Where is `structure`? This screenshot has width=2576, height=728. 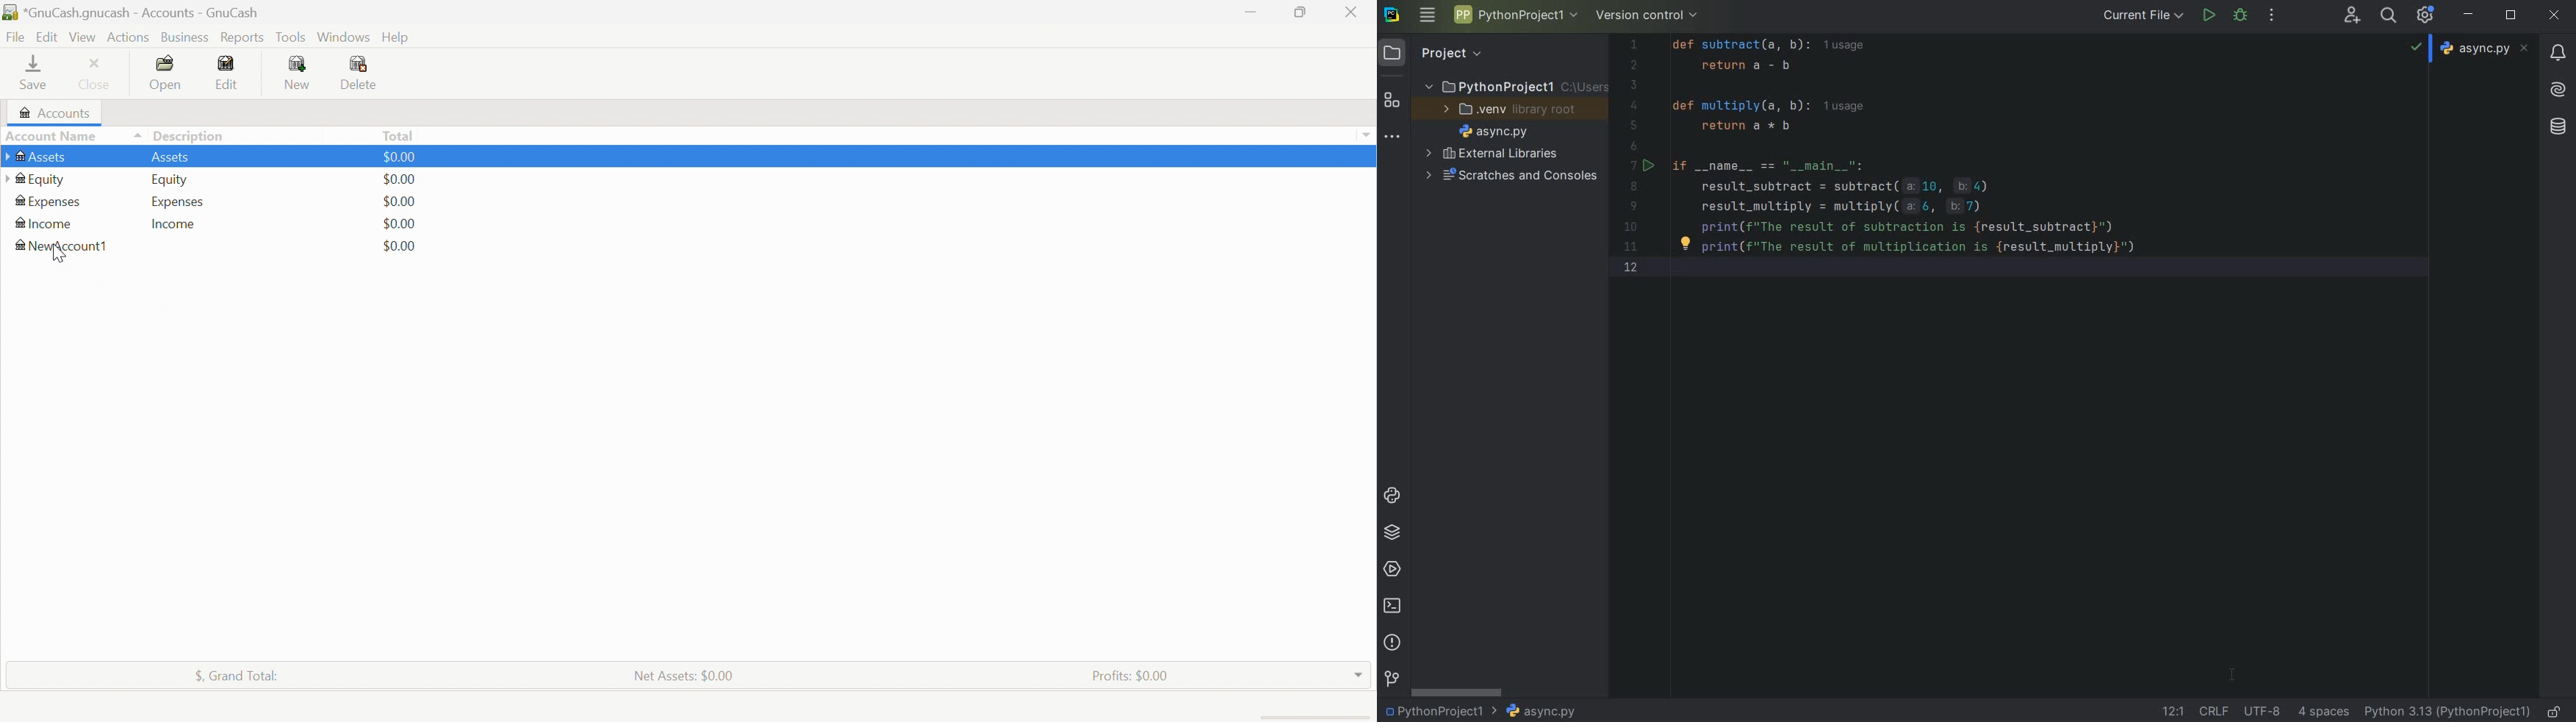 structure is located at coordinates (1392, 103).